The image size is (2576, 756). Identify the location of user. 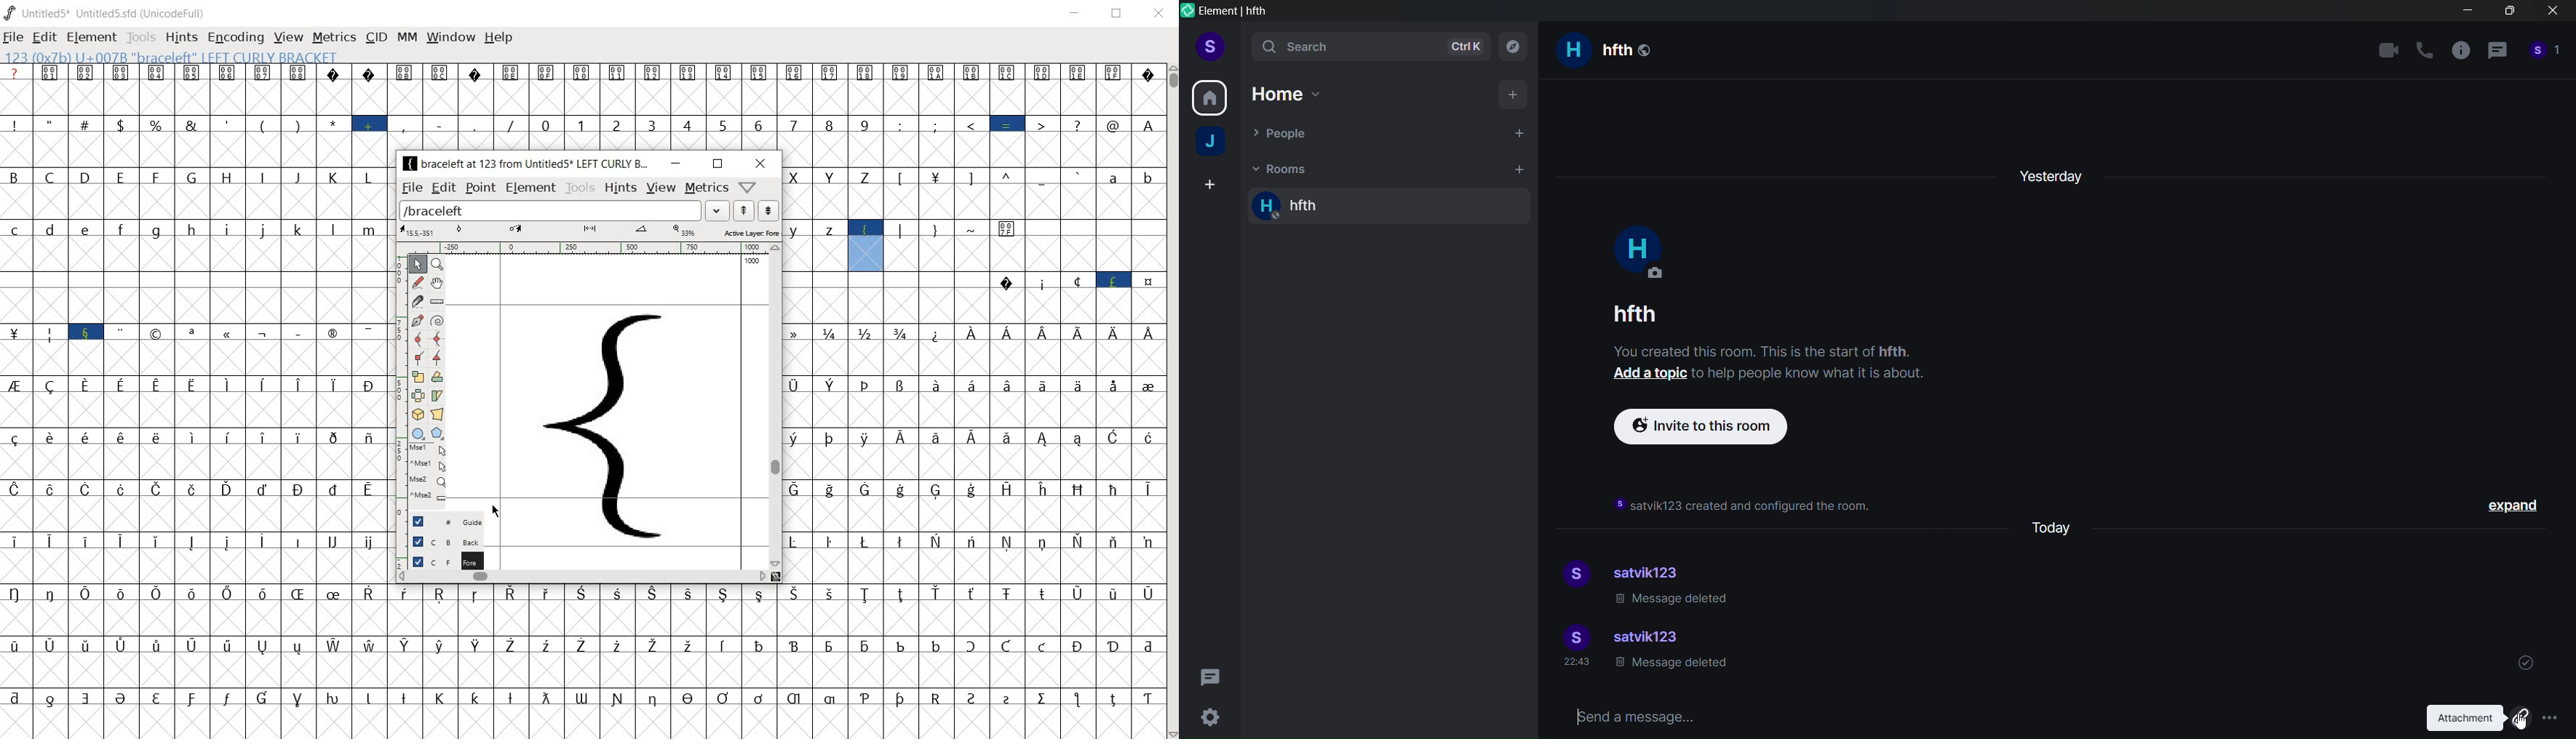
(1209, 45).